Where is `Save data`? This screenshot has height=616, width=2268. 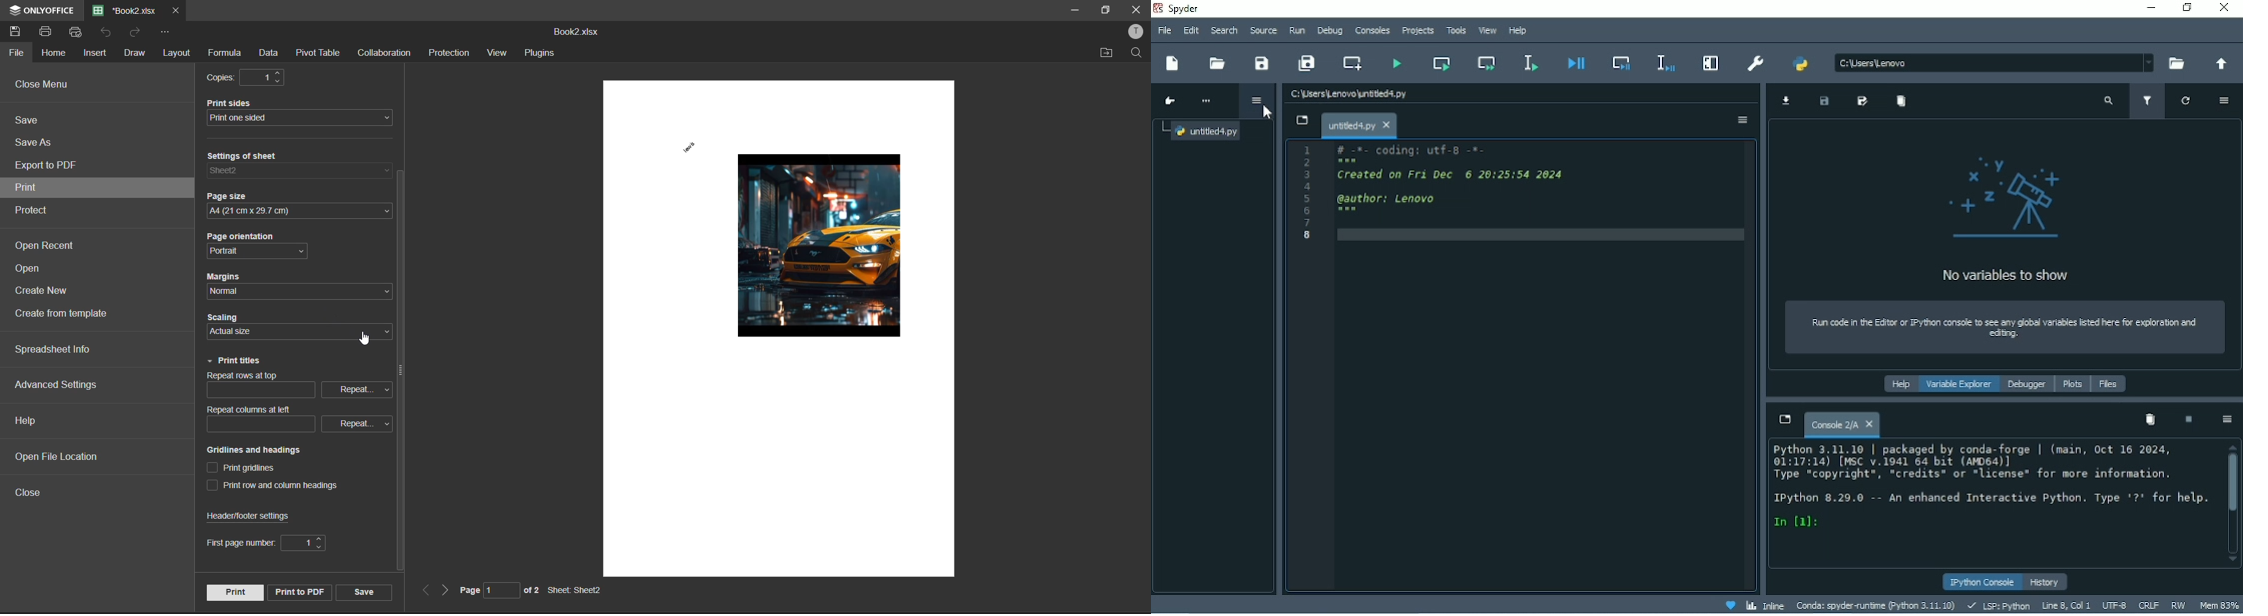
Save data is located at coordinates (1824, 101).